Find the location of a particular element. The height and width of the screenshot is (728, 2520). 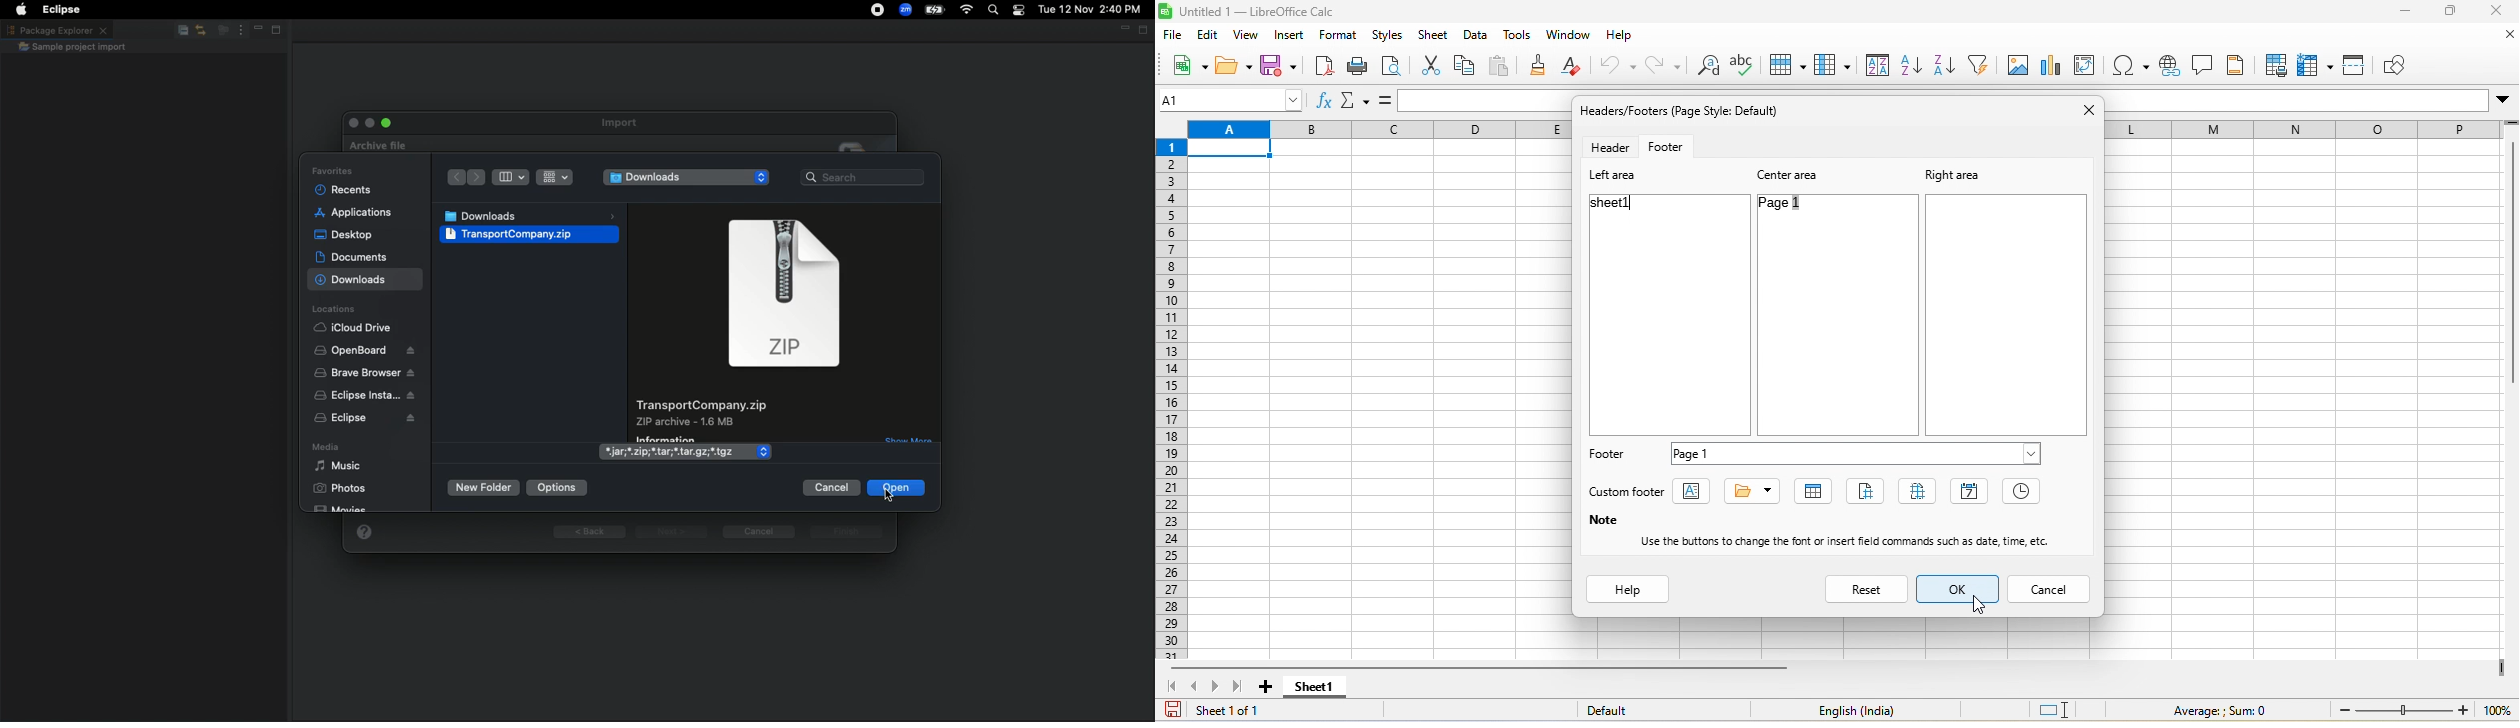

export direct as pdf is located at coordinates (1320, 70).